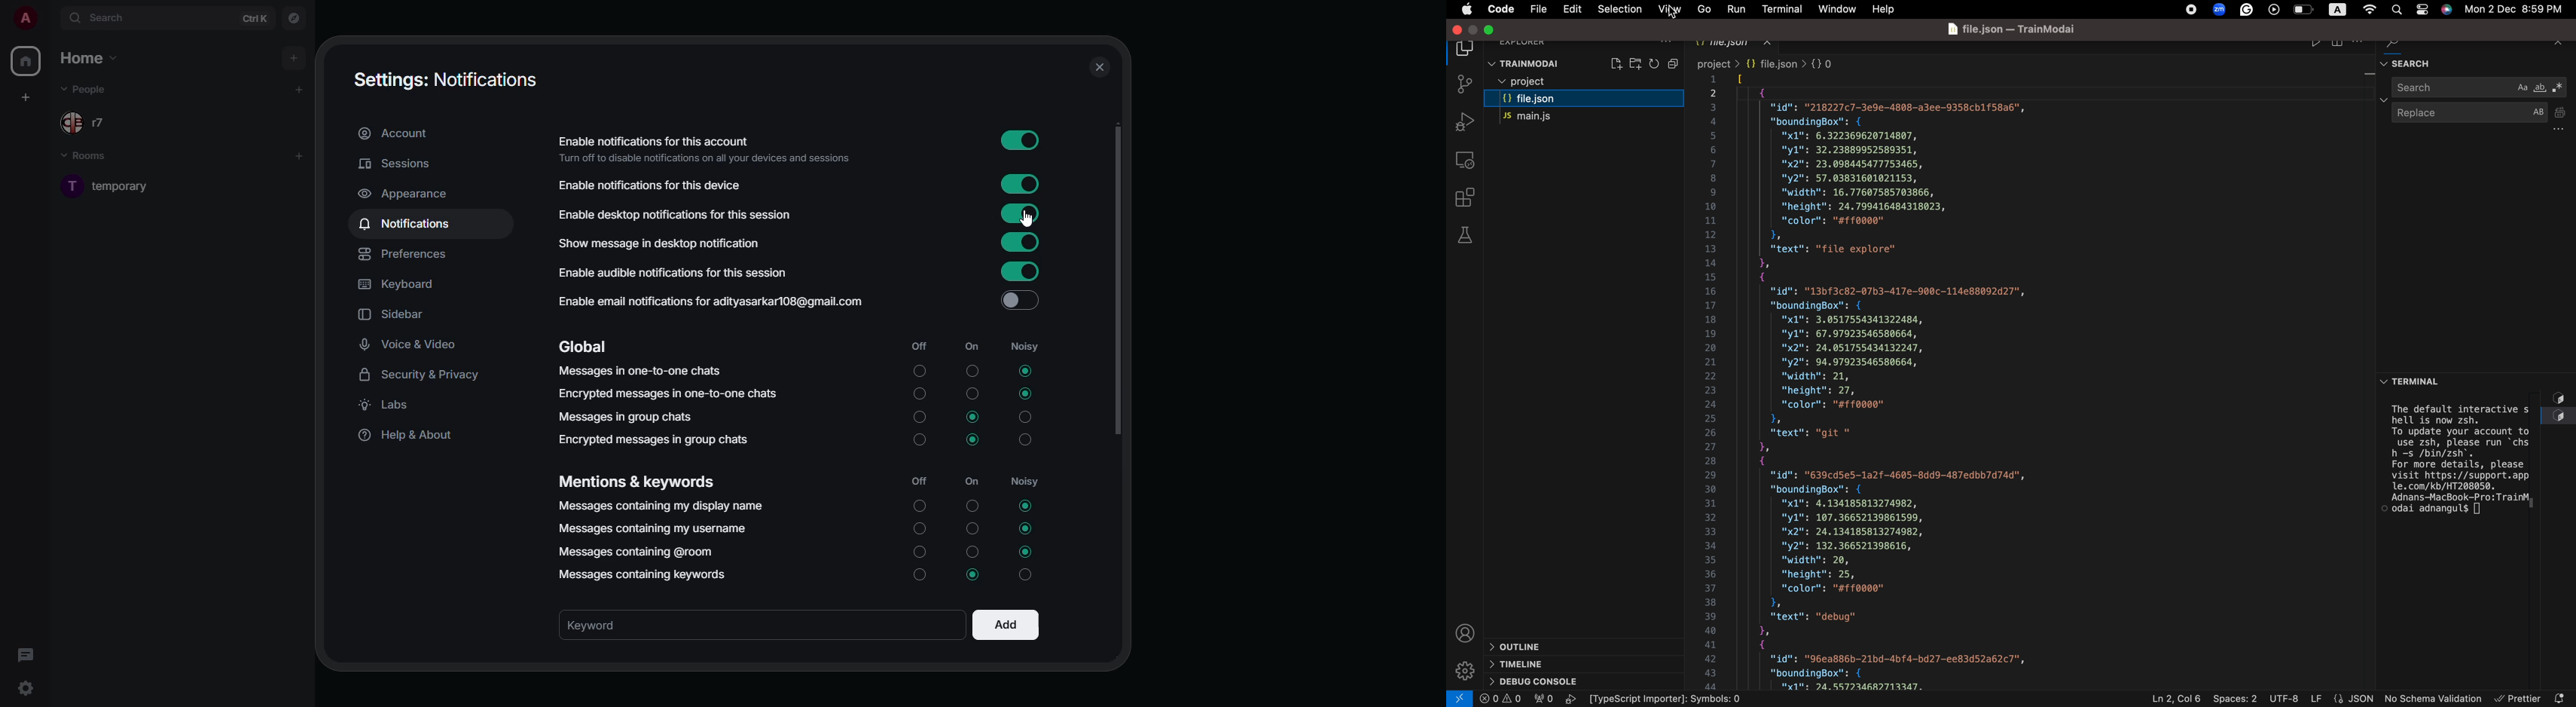  I want to click on enable email notifications, so click(710, 300).